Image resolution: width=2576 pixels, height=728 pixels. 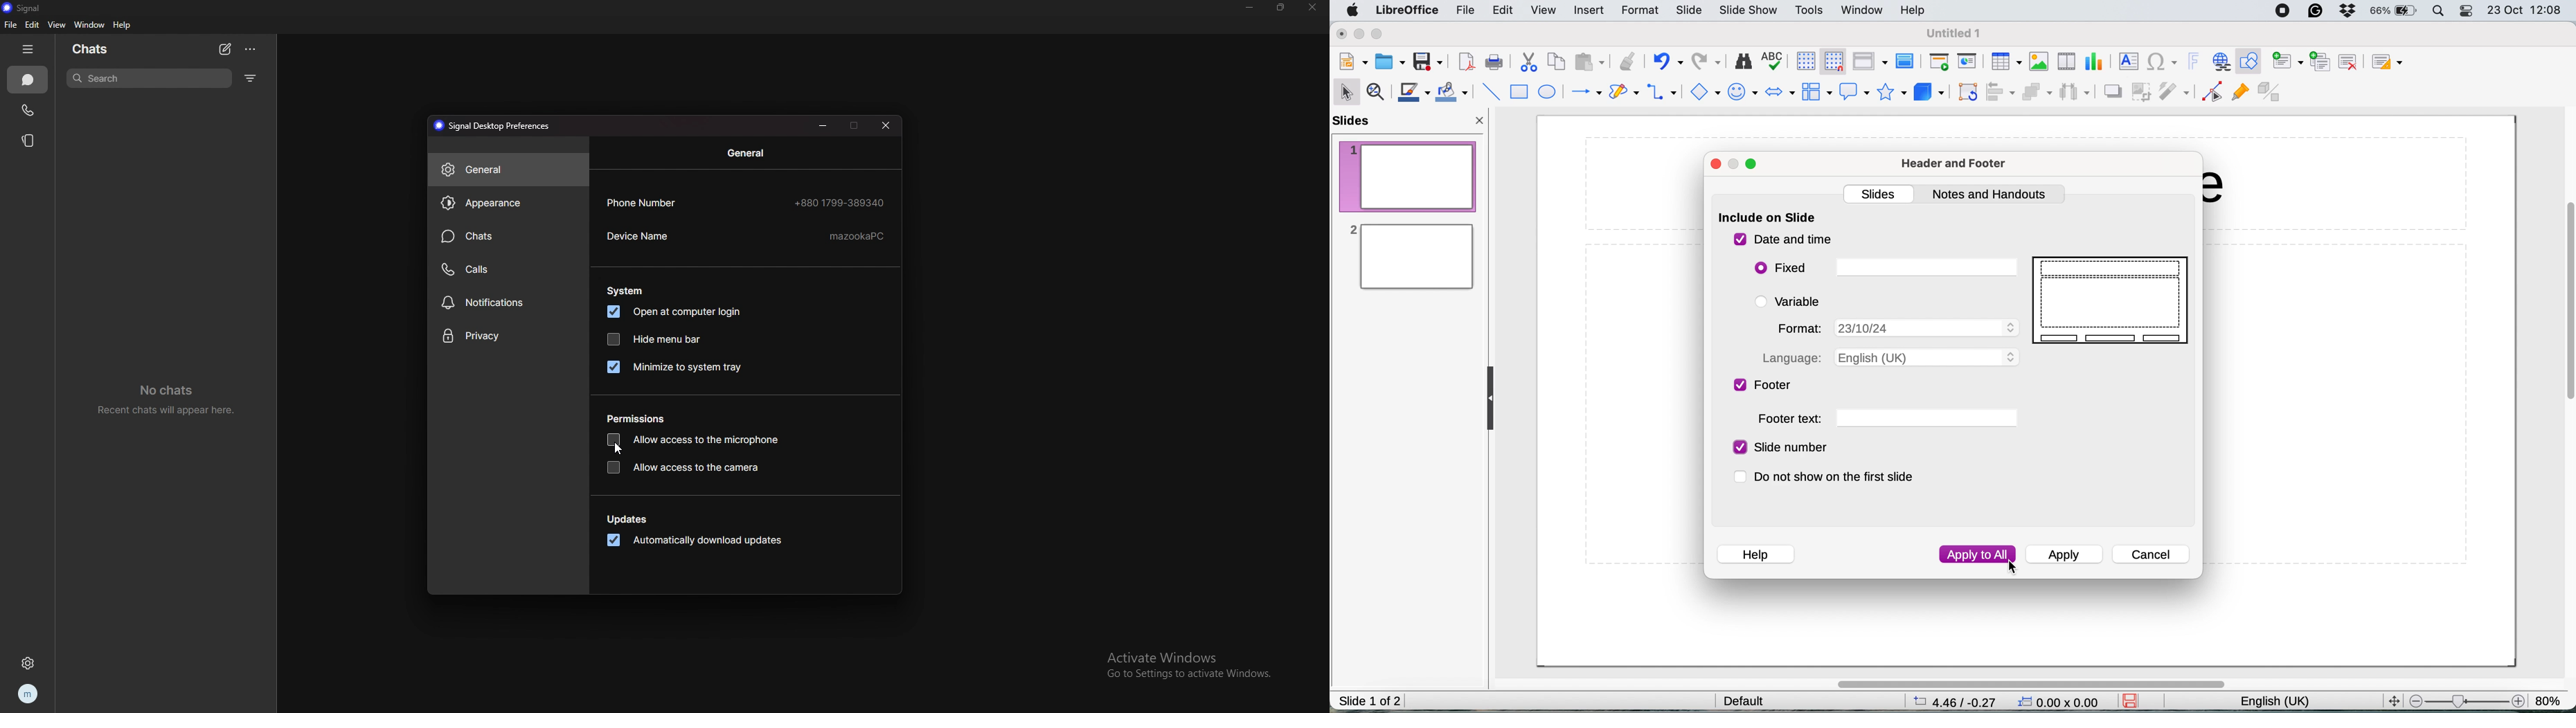 I want to click on calls, so click(x=29, y=110).